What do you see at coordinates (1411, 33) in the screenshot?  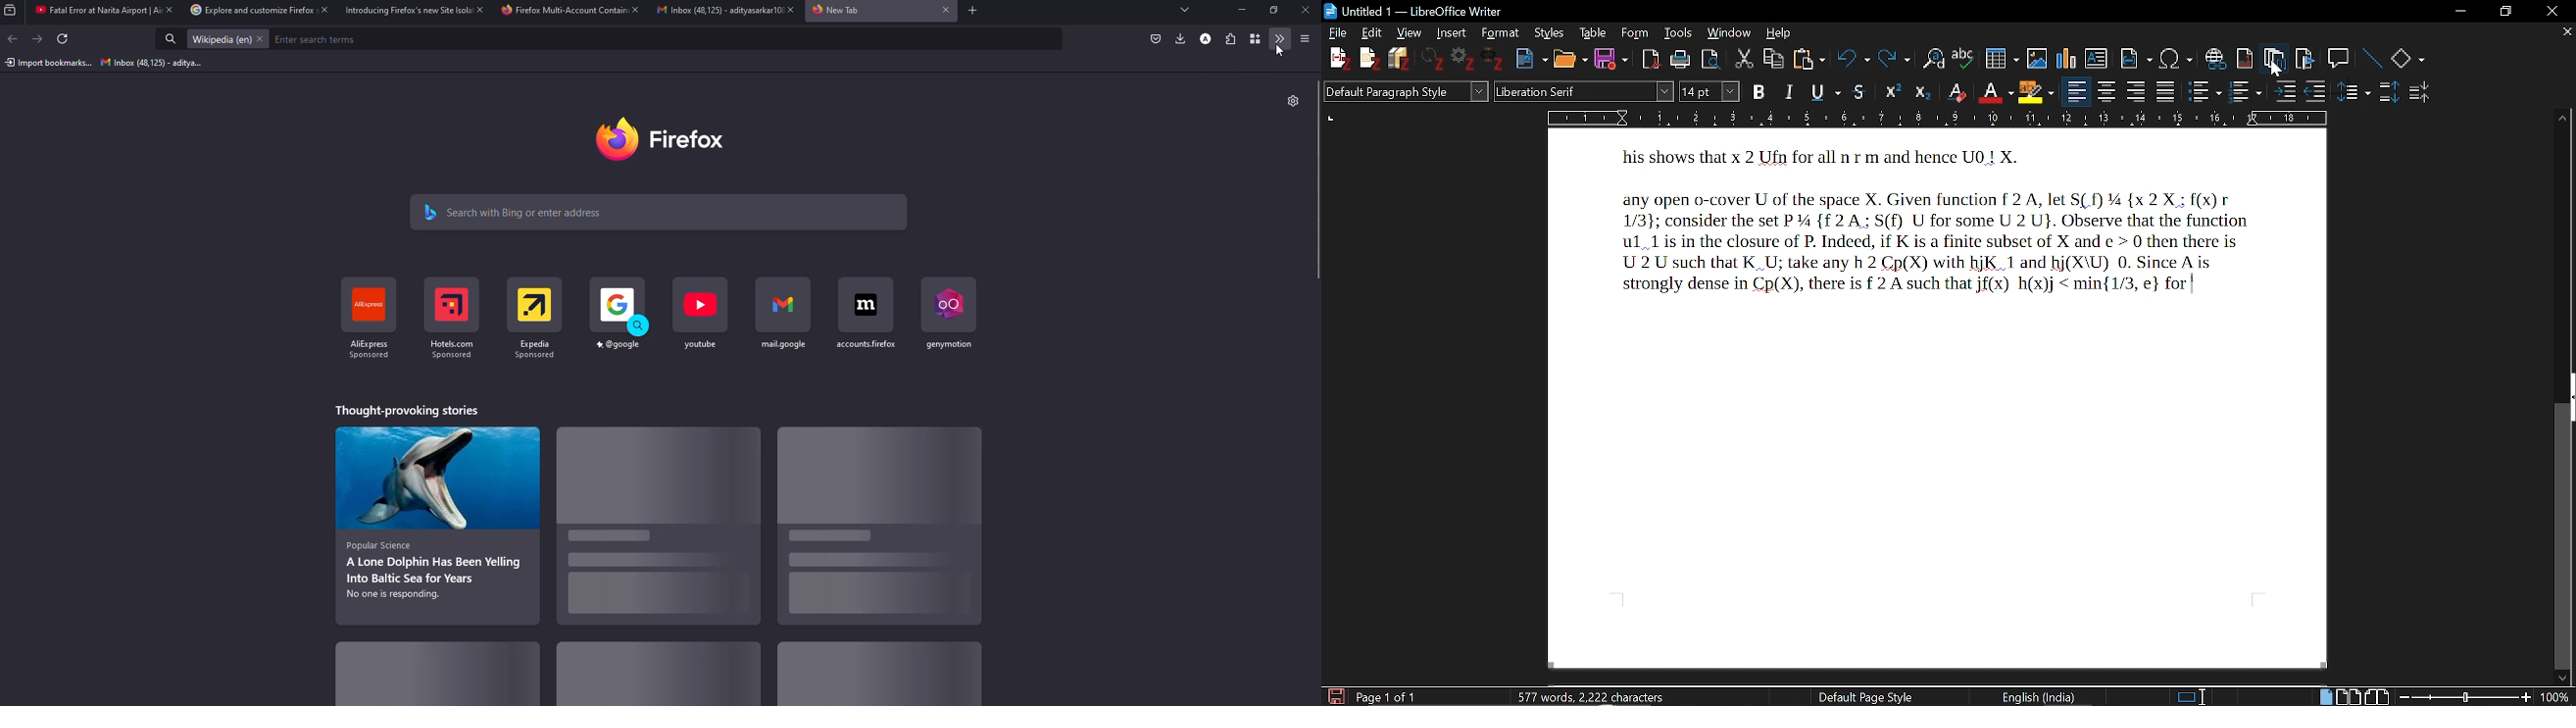 I see `View` at bounding box center [1411, 33].